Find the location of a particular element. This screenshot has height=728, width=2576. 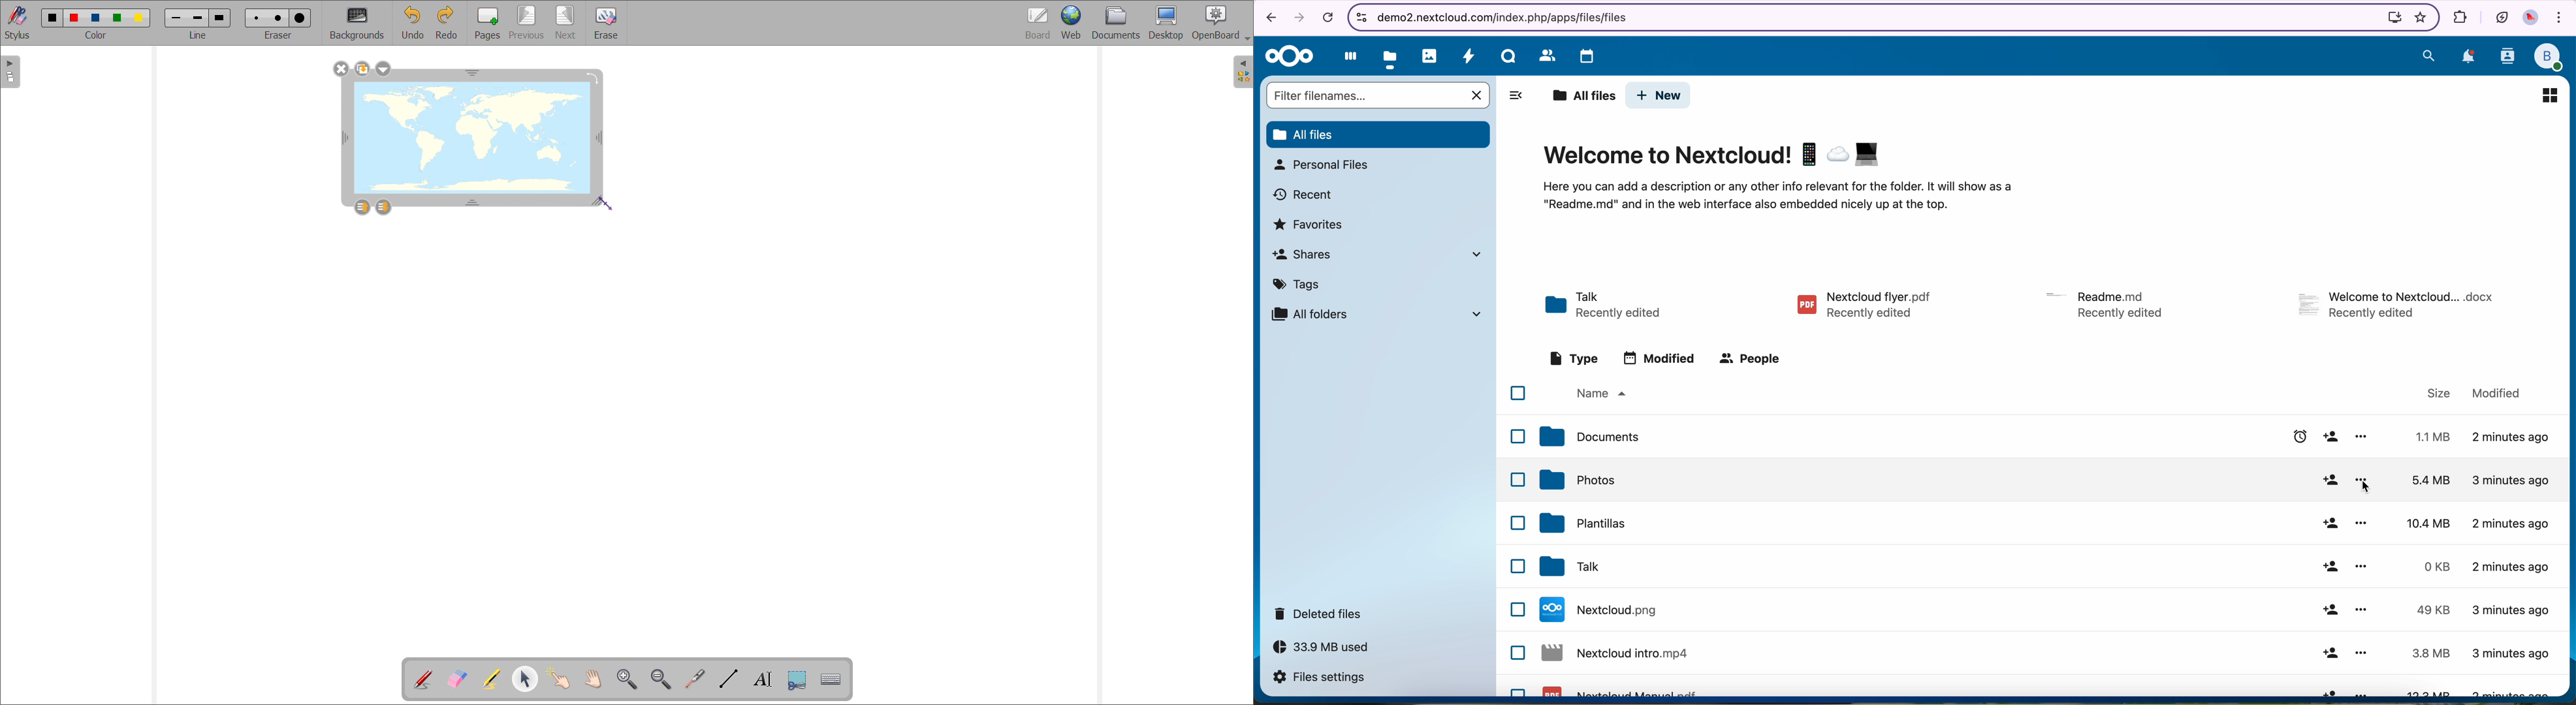

more options is located at coordinates (2363, 525).